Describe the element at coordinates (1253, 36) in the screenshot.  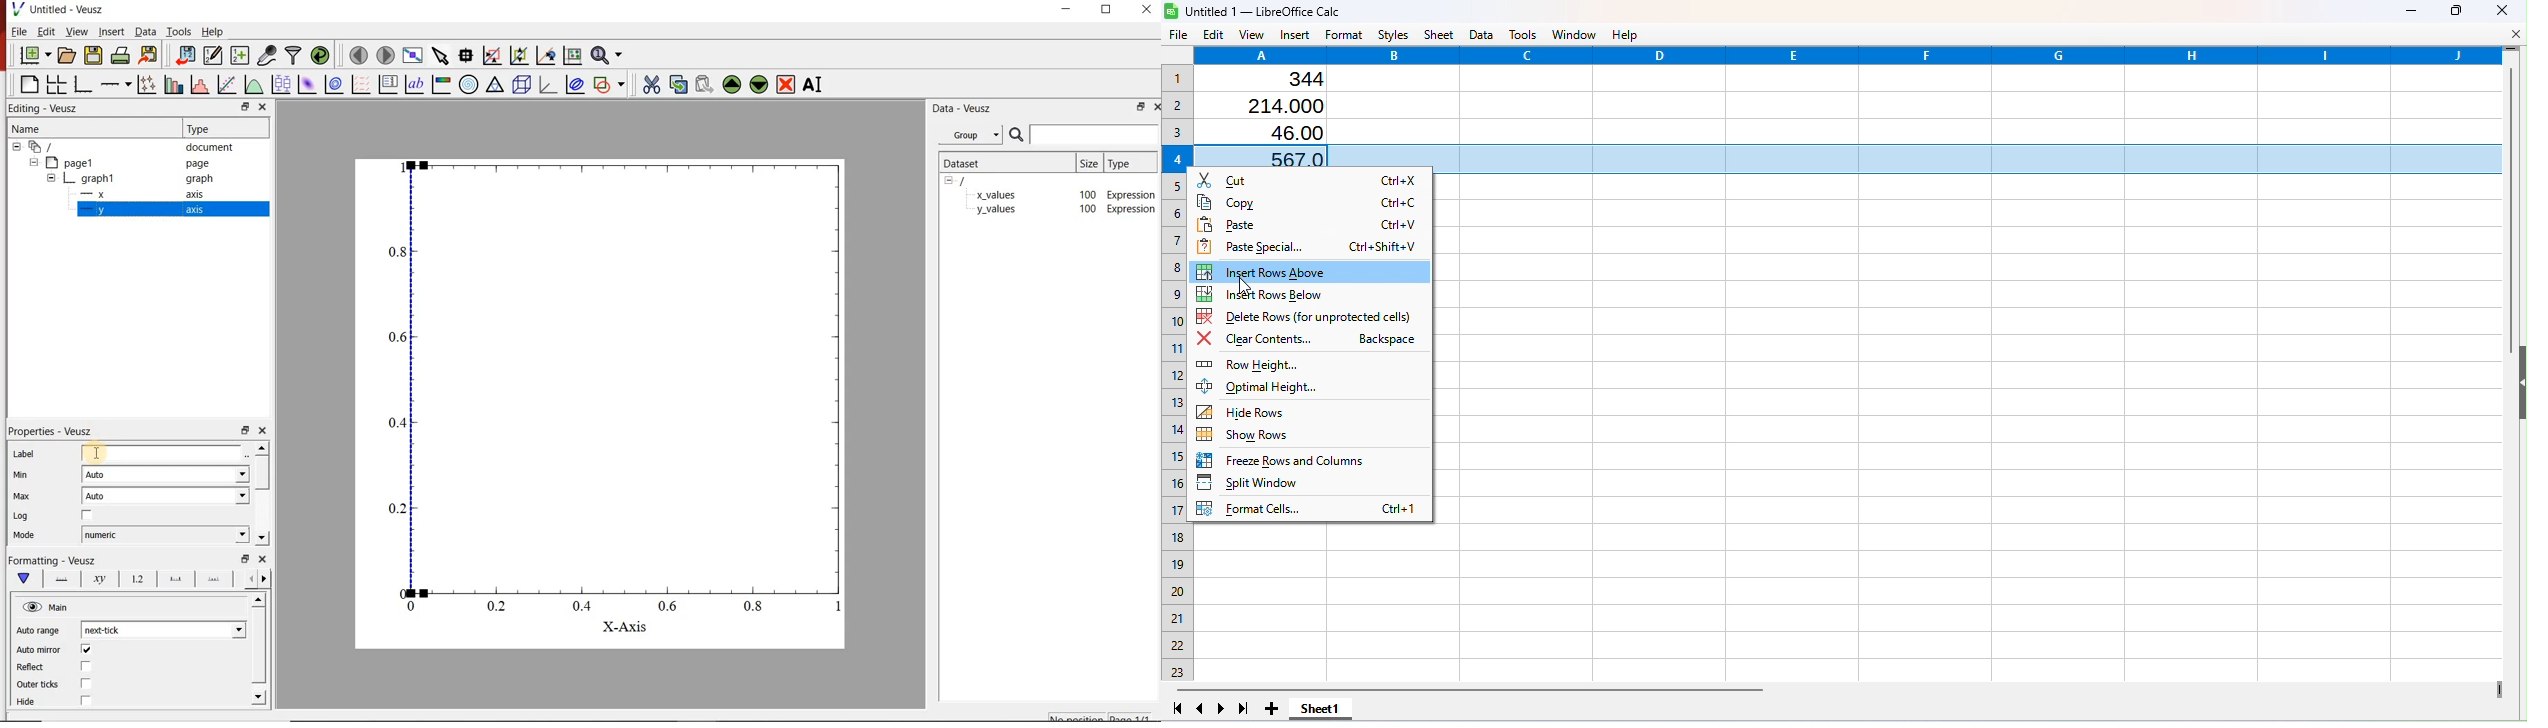
I see `View` at that location.